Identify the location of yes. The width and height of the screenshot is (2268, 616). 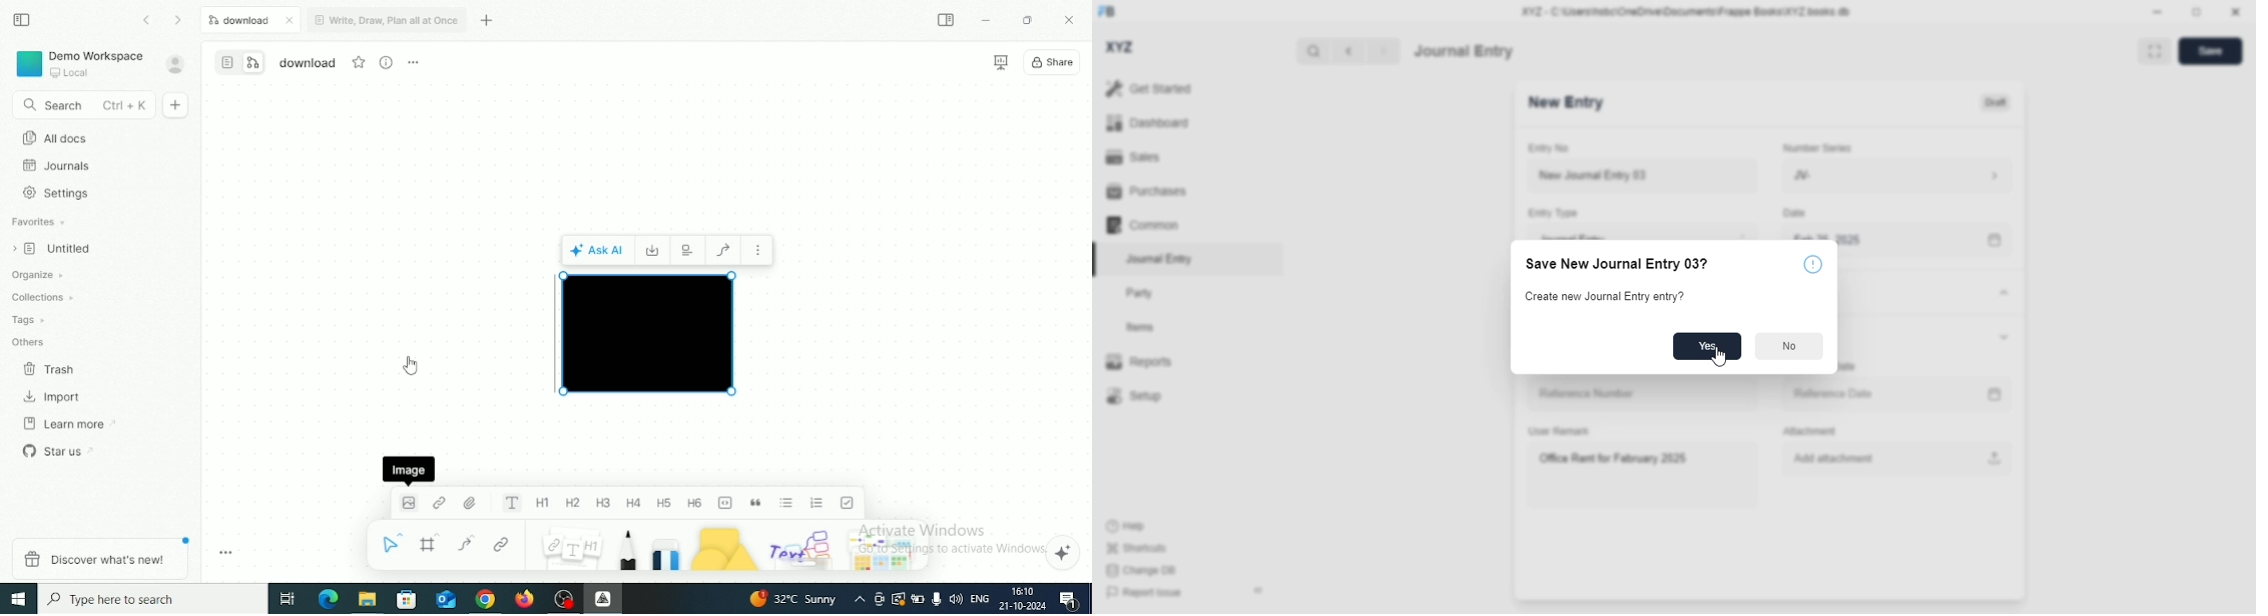
(1709, 346).